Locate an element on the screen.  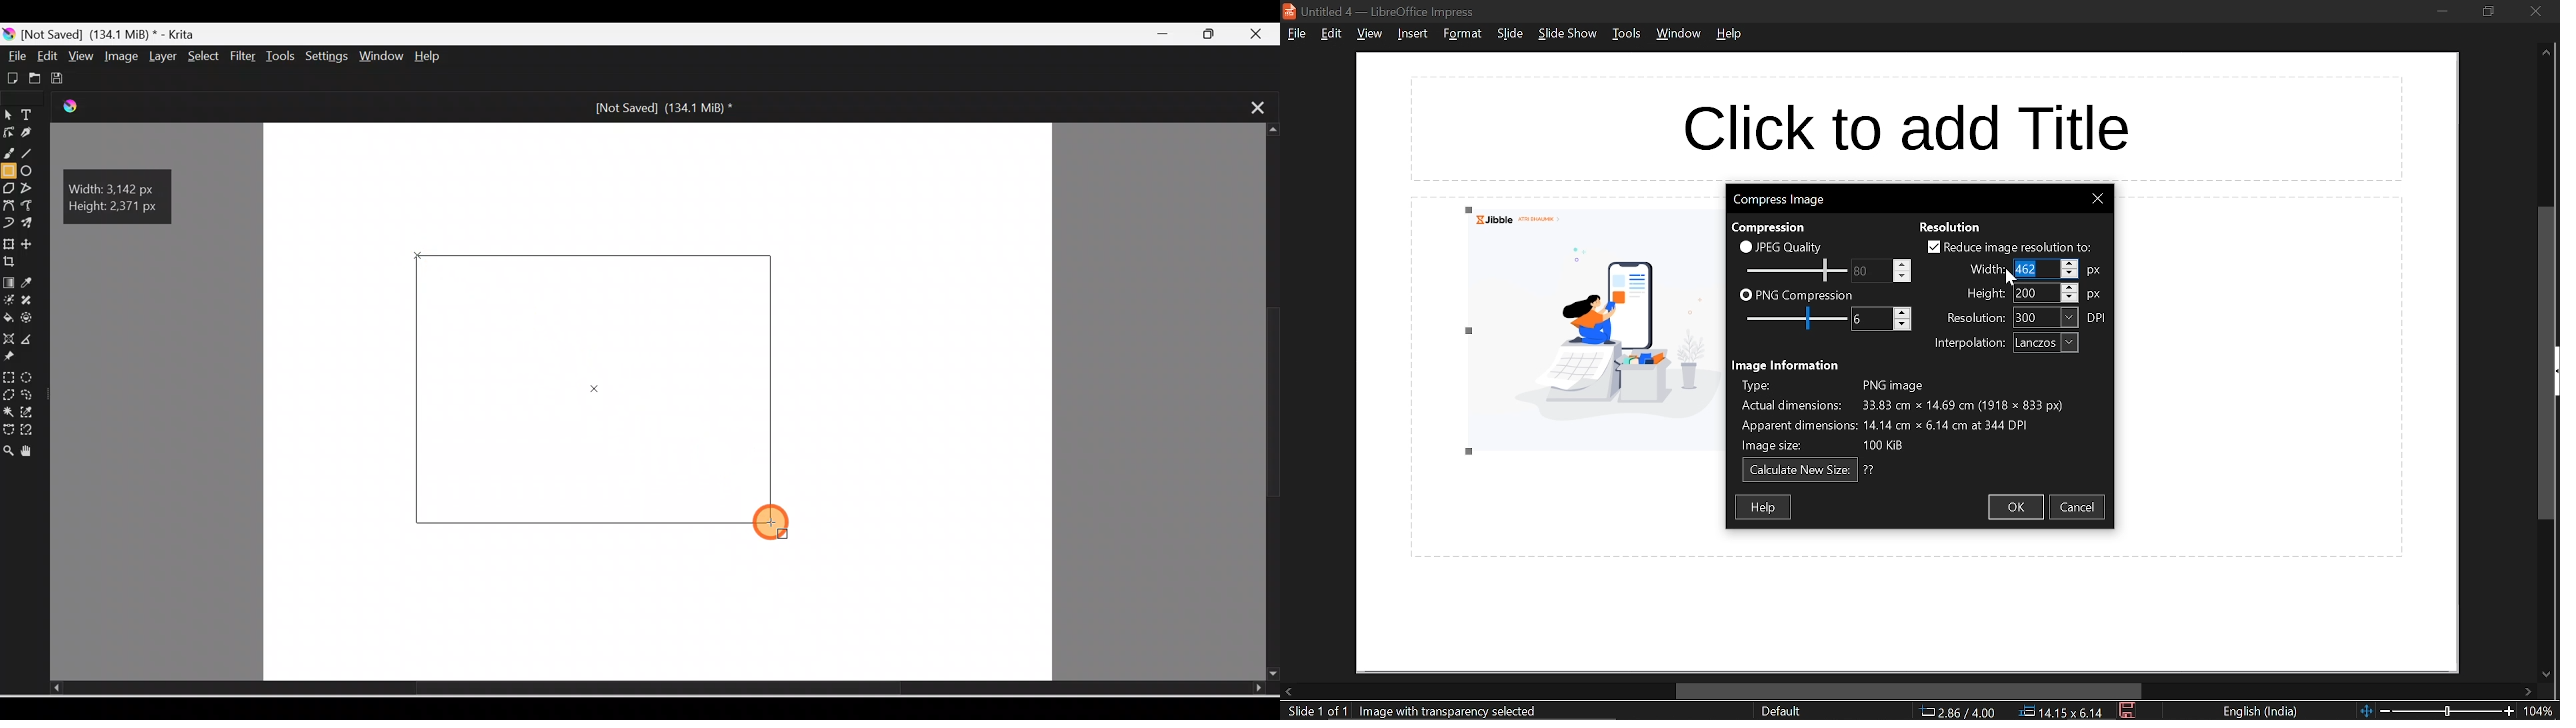
Select shapes tool is located at coordinates (8, 117).